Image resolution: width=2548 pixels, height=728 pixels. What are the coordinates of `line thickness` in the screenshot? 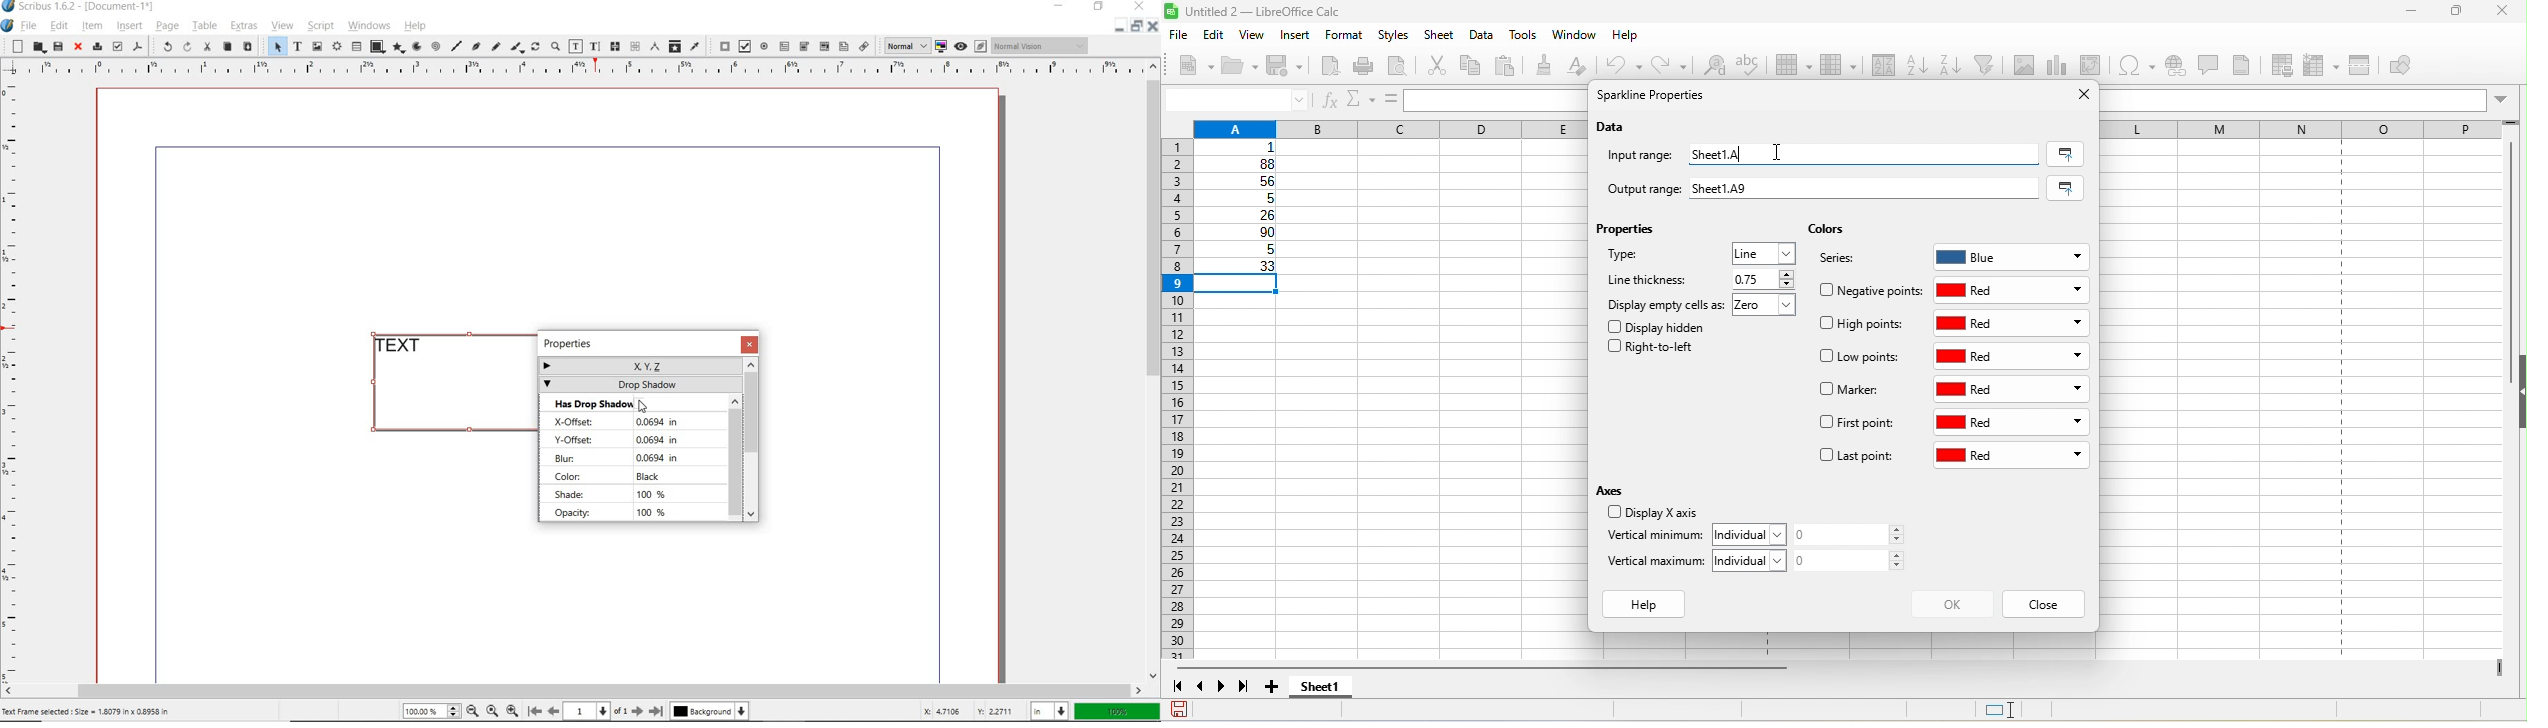 It's located at (1650, 279).